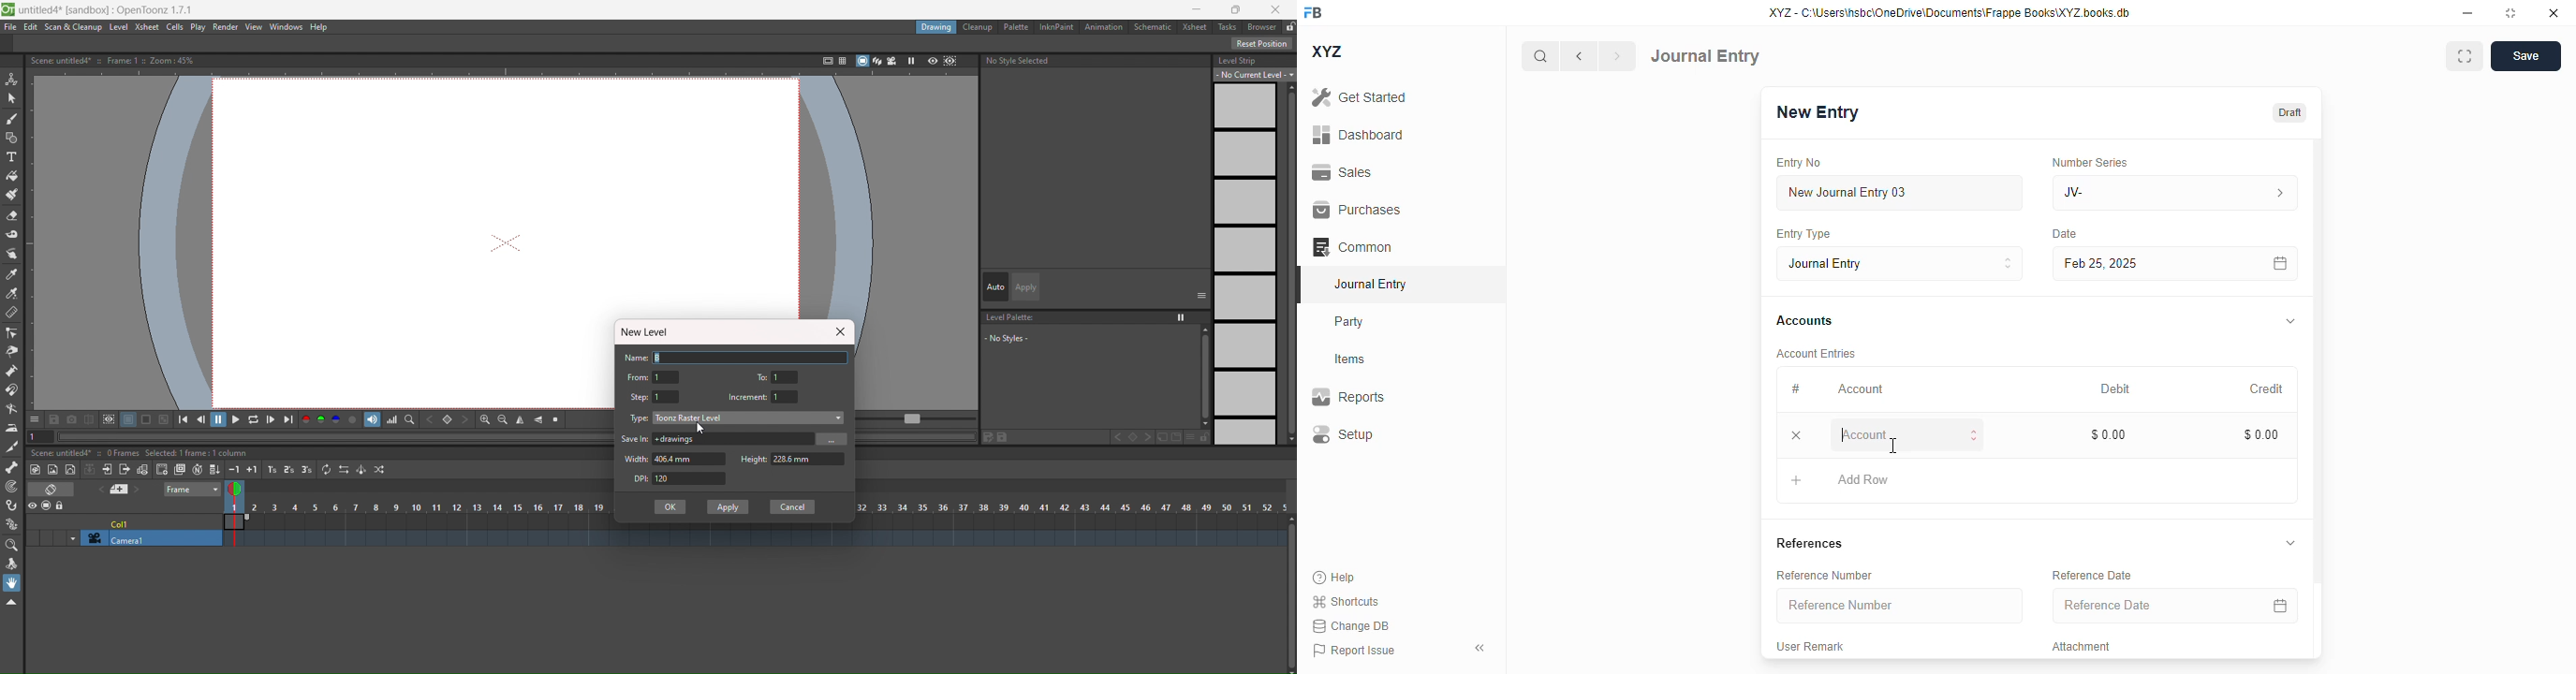 This screenshot has height=700, width=2576. What do you see at coordinates (2280, 605) in the screenshot?
I see `calendar icon` at bounding box center [2280, 605].